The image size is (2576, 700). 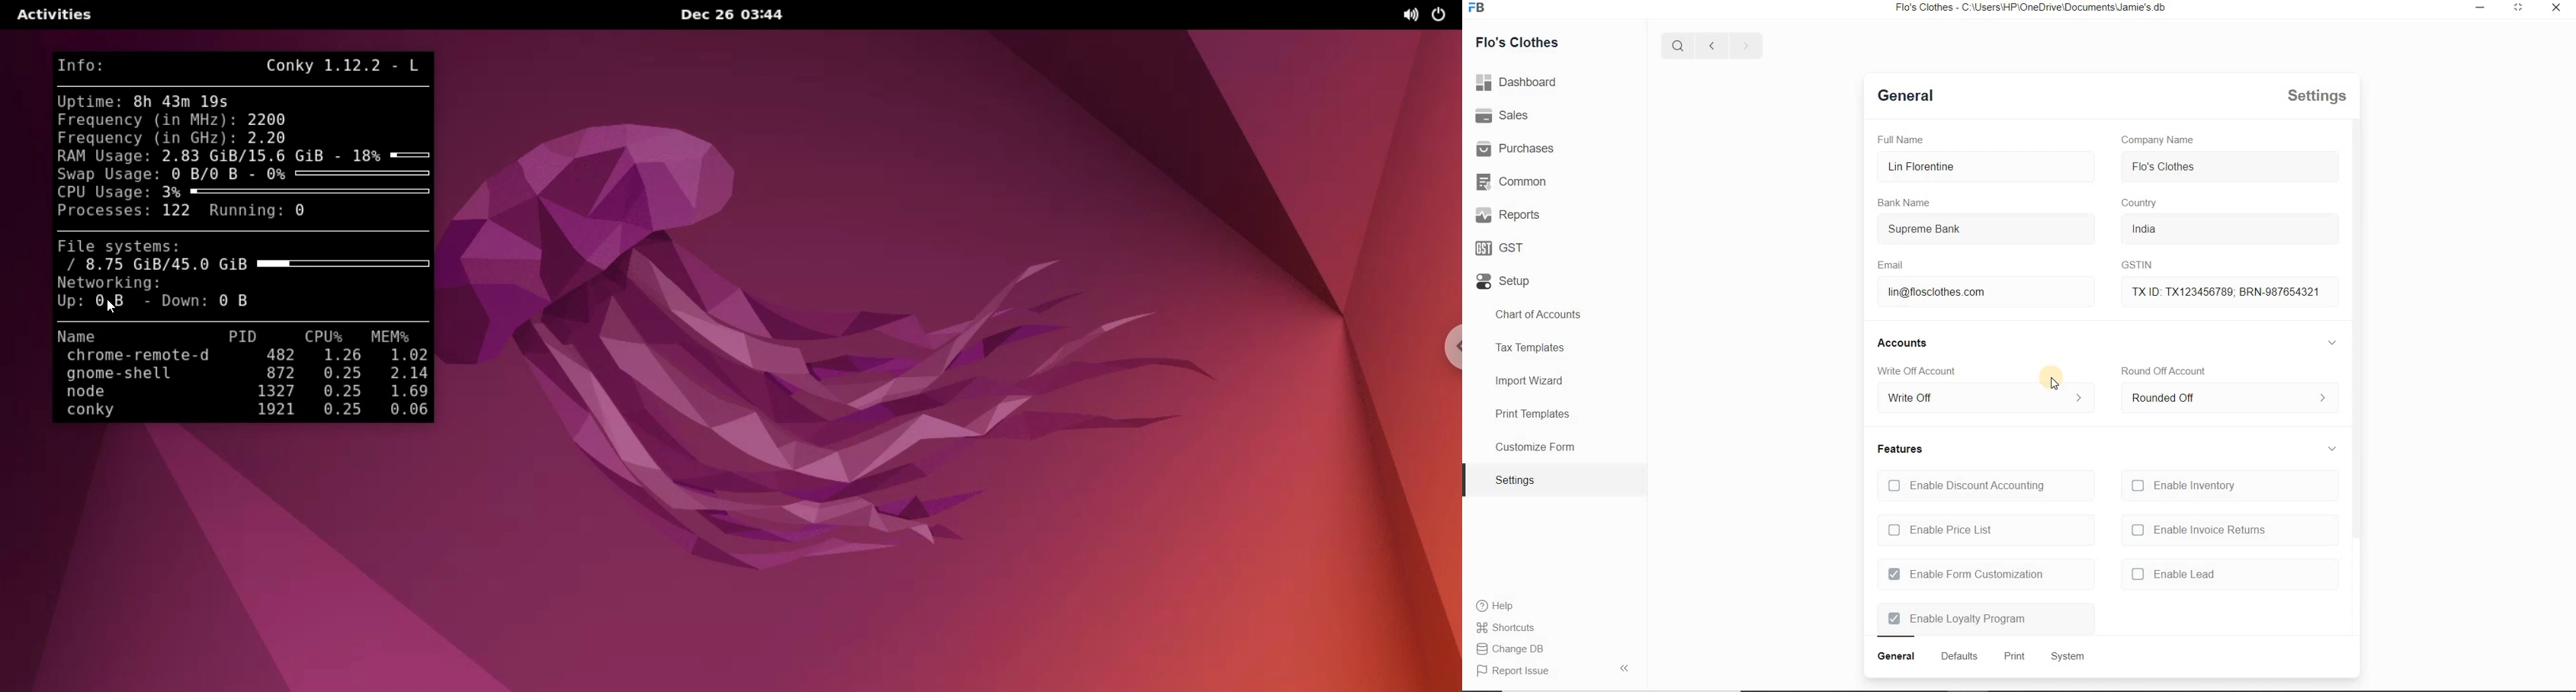 I want to click on System, so click(x=2070, y=657).